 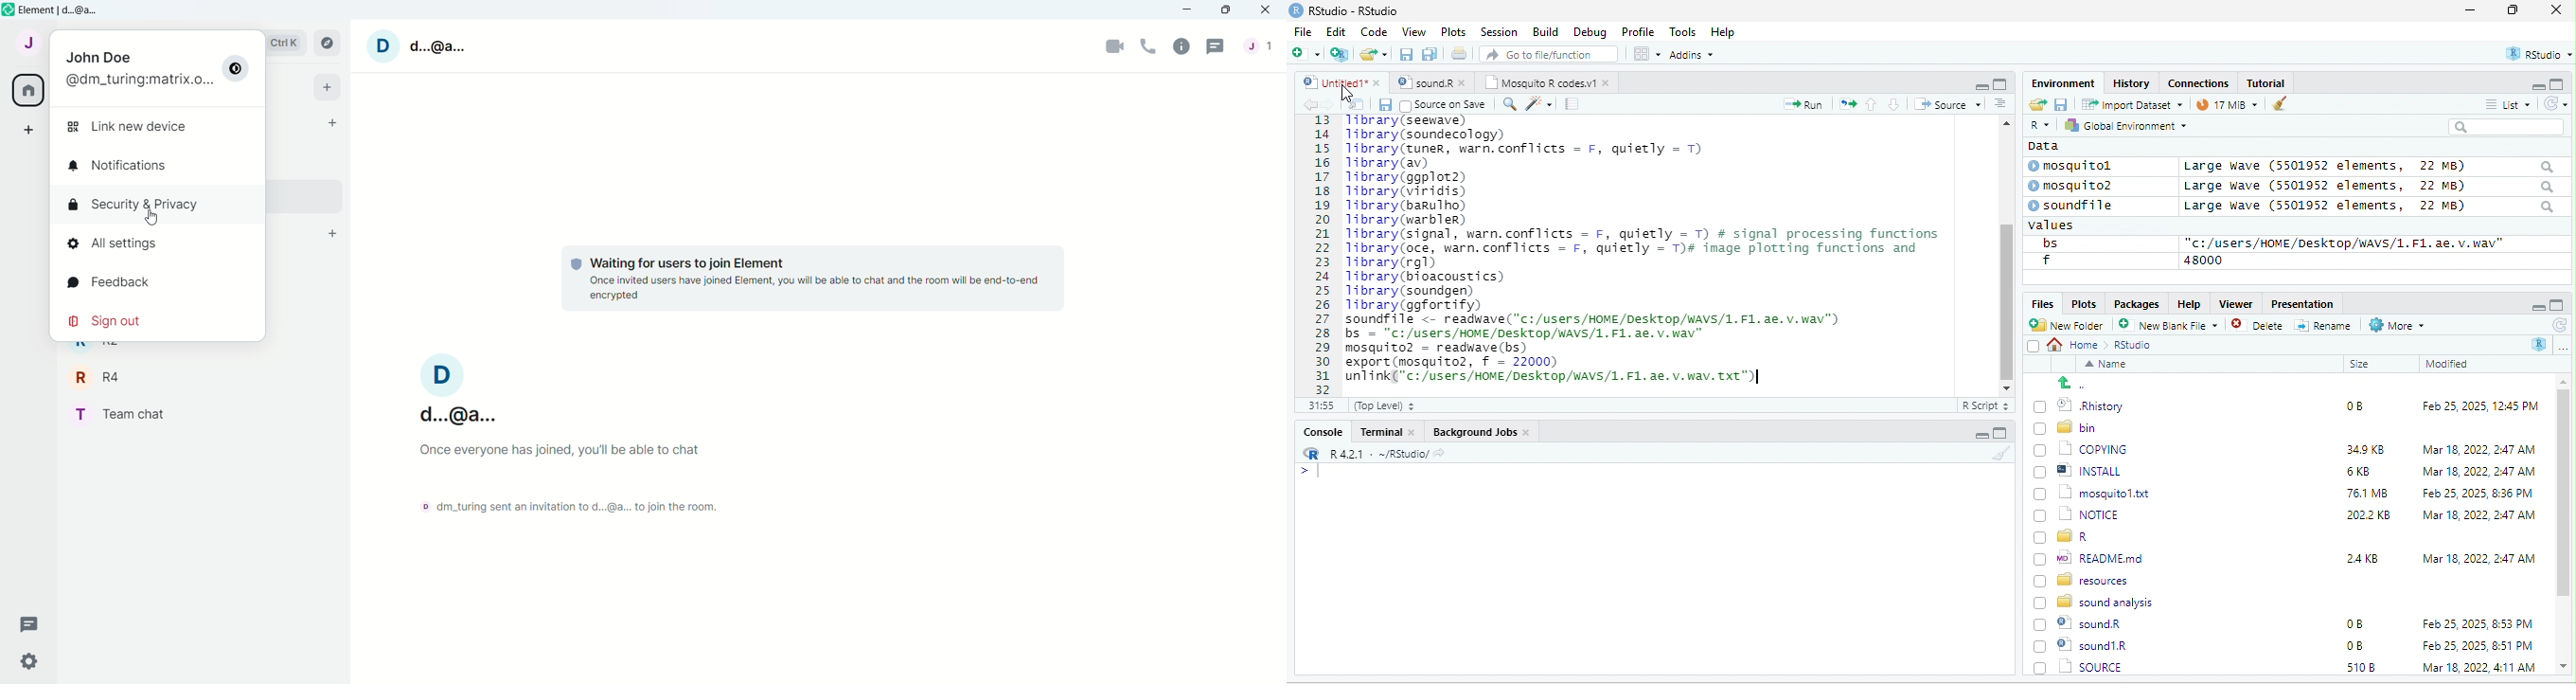 What do you see at coordinates (1408, 55) in the screenshot?
I see `save` at bounding box center [1408, 55].